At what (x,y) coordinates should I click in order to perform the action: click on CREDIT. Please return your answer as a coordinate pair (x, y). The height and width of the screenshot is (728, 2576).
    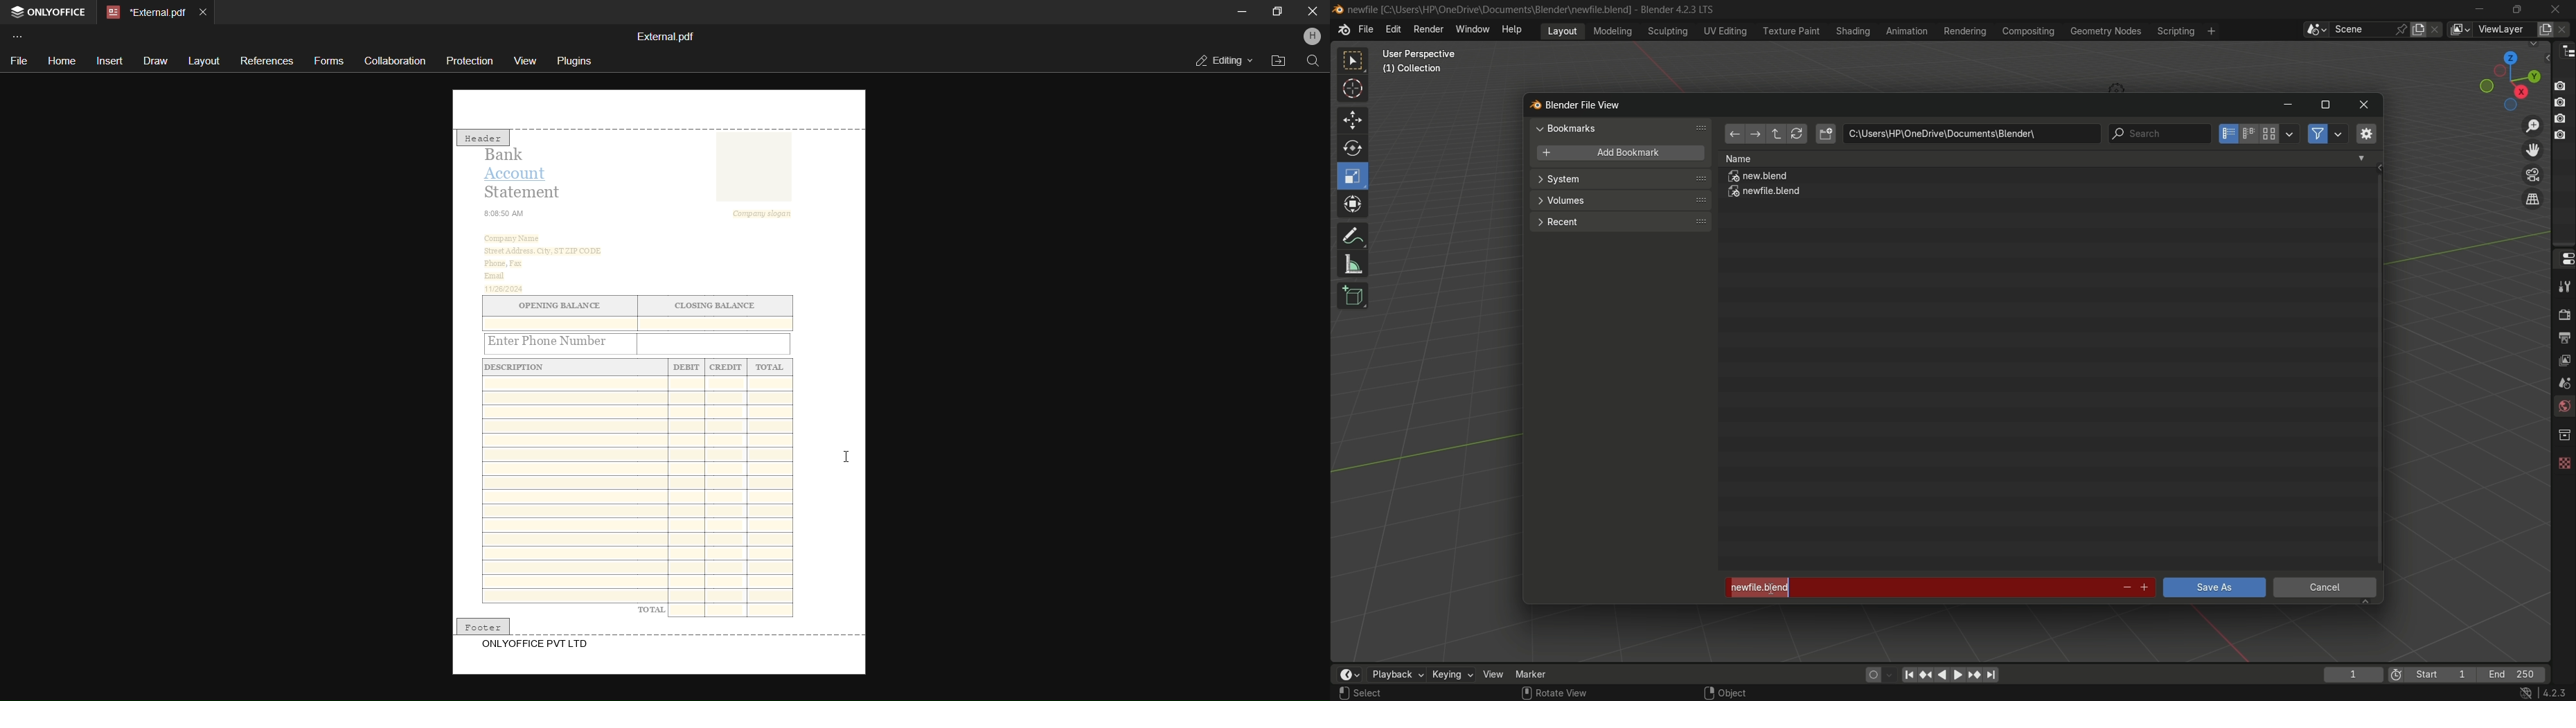
    Looking at the image, I should click on (726, 368).